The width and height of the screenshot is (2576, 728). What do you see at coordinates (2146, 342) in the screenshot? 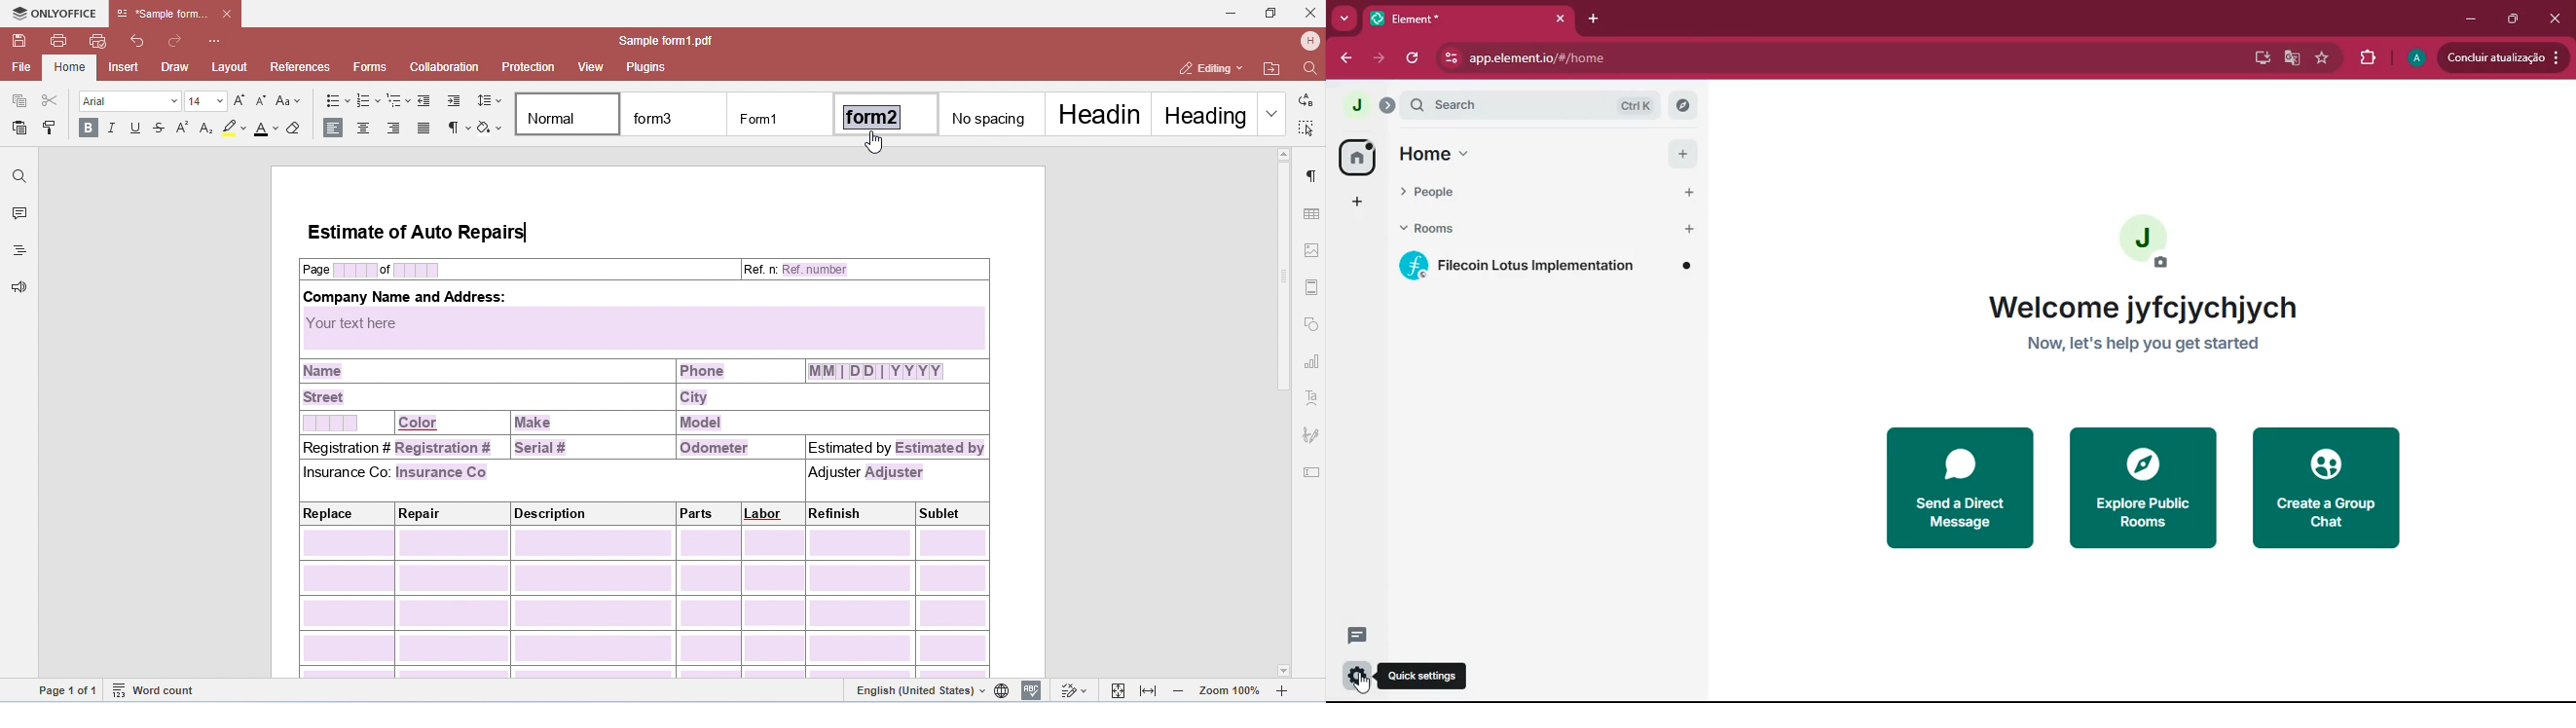
I see `Now let's help you get started` at bounding box center [2146, 342].